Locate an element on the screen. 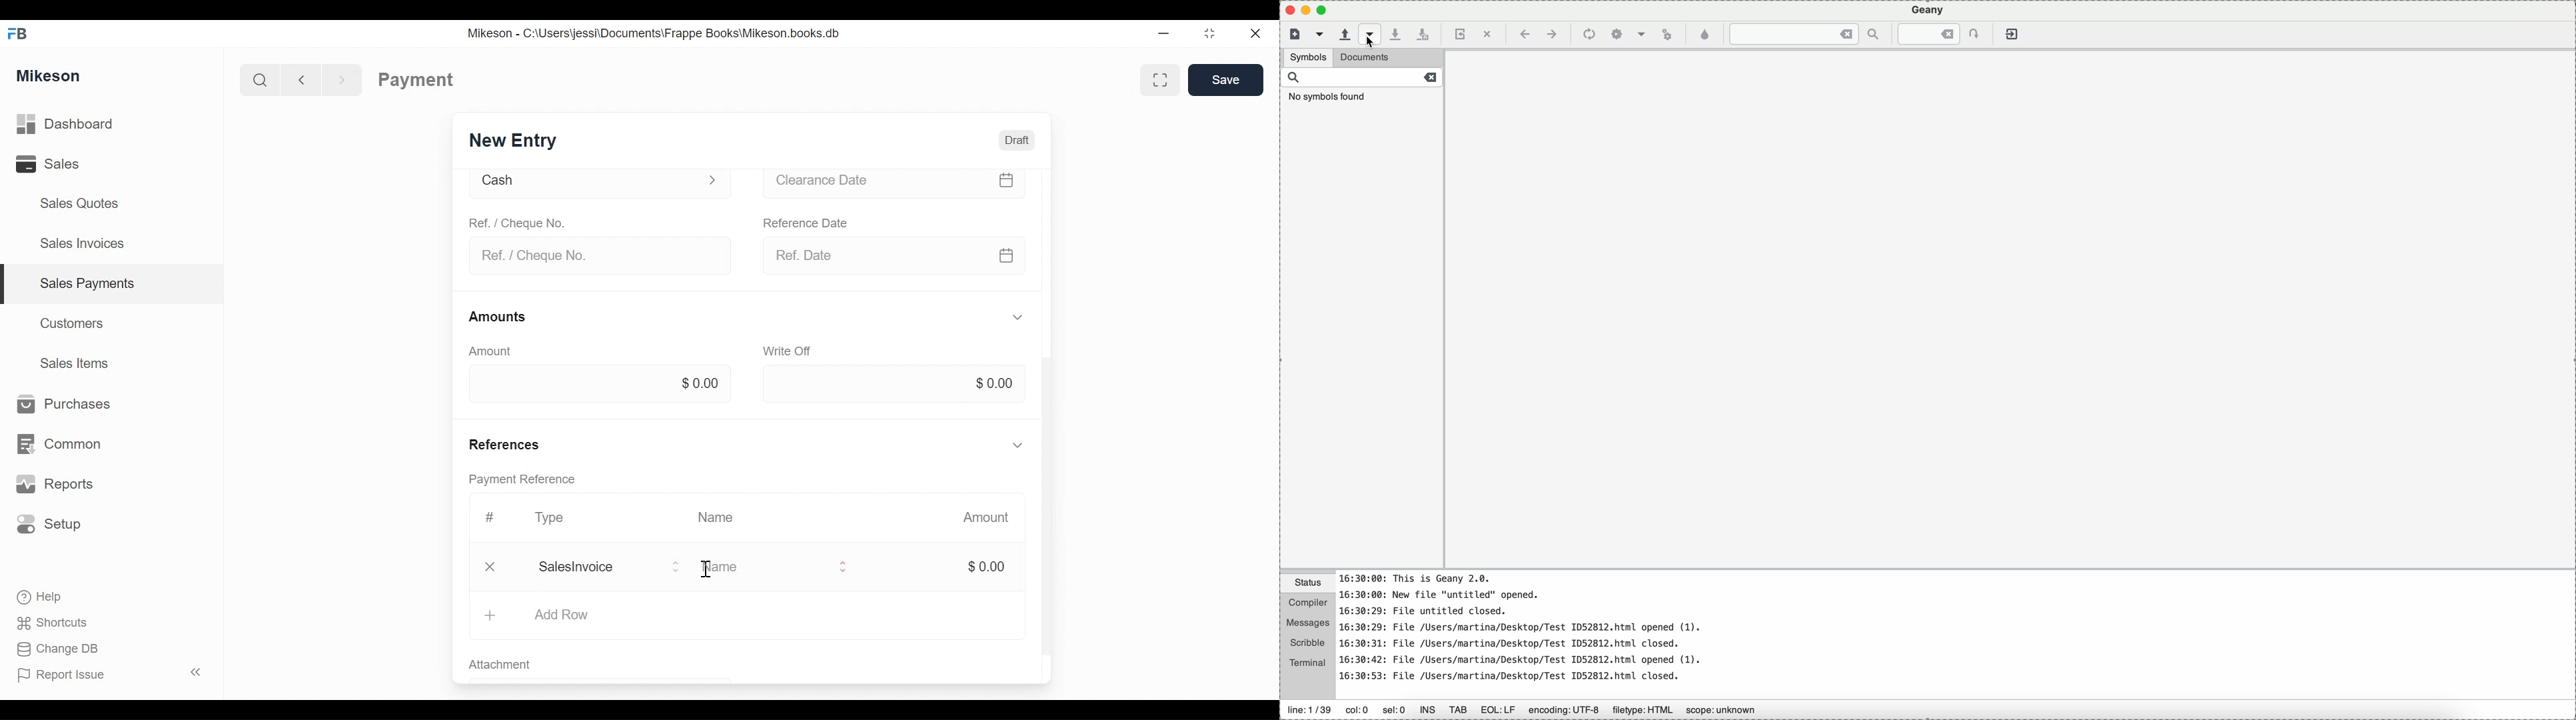 Image resolution: width=2576 pixels, height=728 pixels. $0.00 is located at coordinates (998, 383).